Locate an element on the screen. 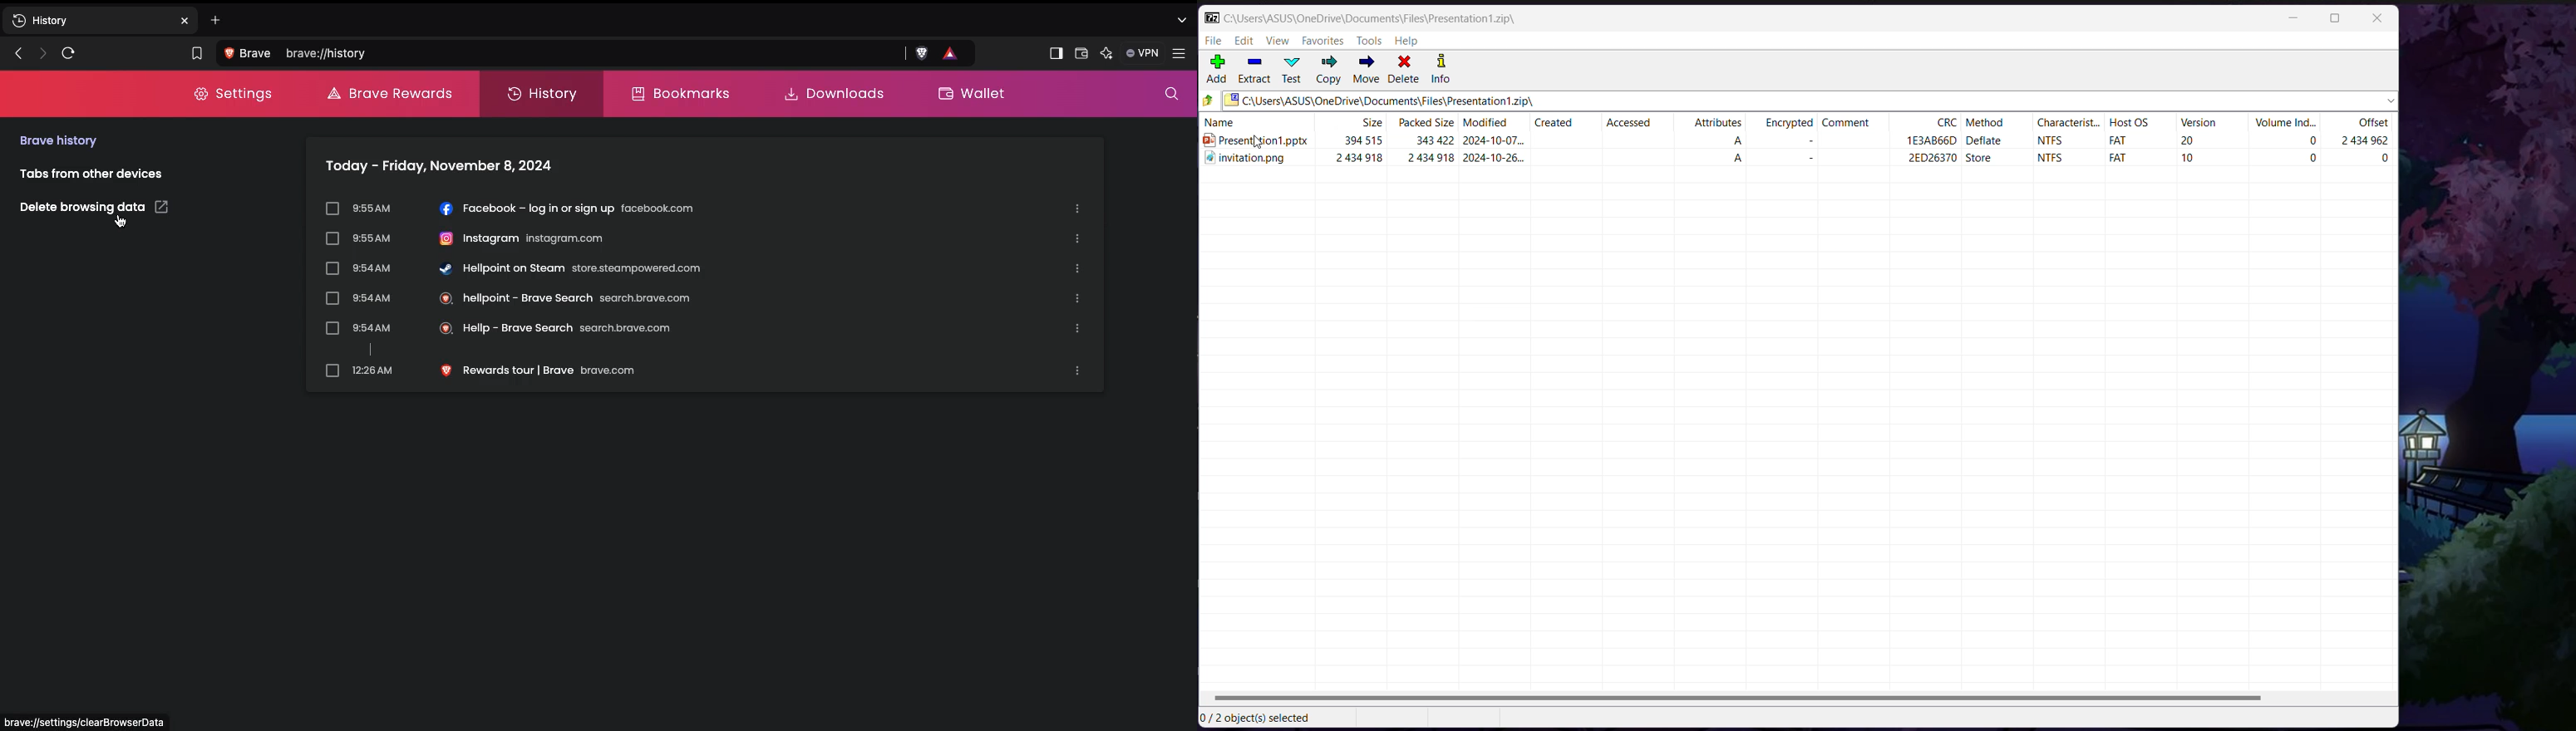  Accessed is located at coordinates (1629, 124).